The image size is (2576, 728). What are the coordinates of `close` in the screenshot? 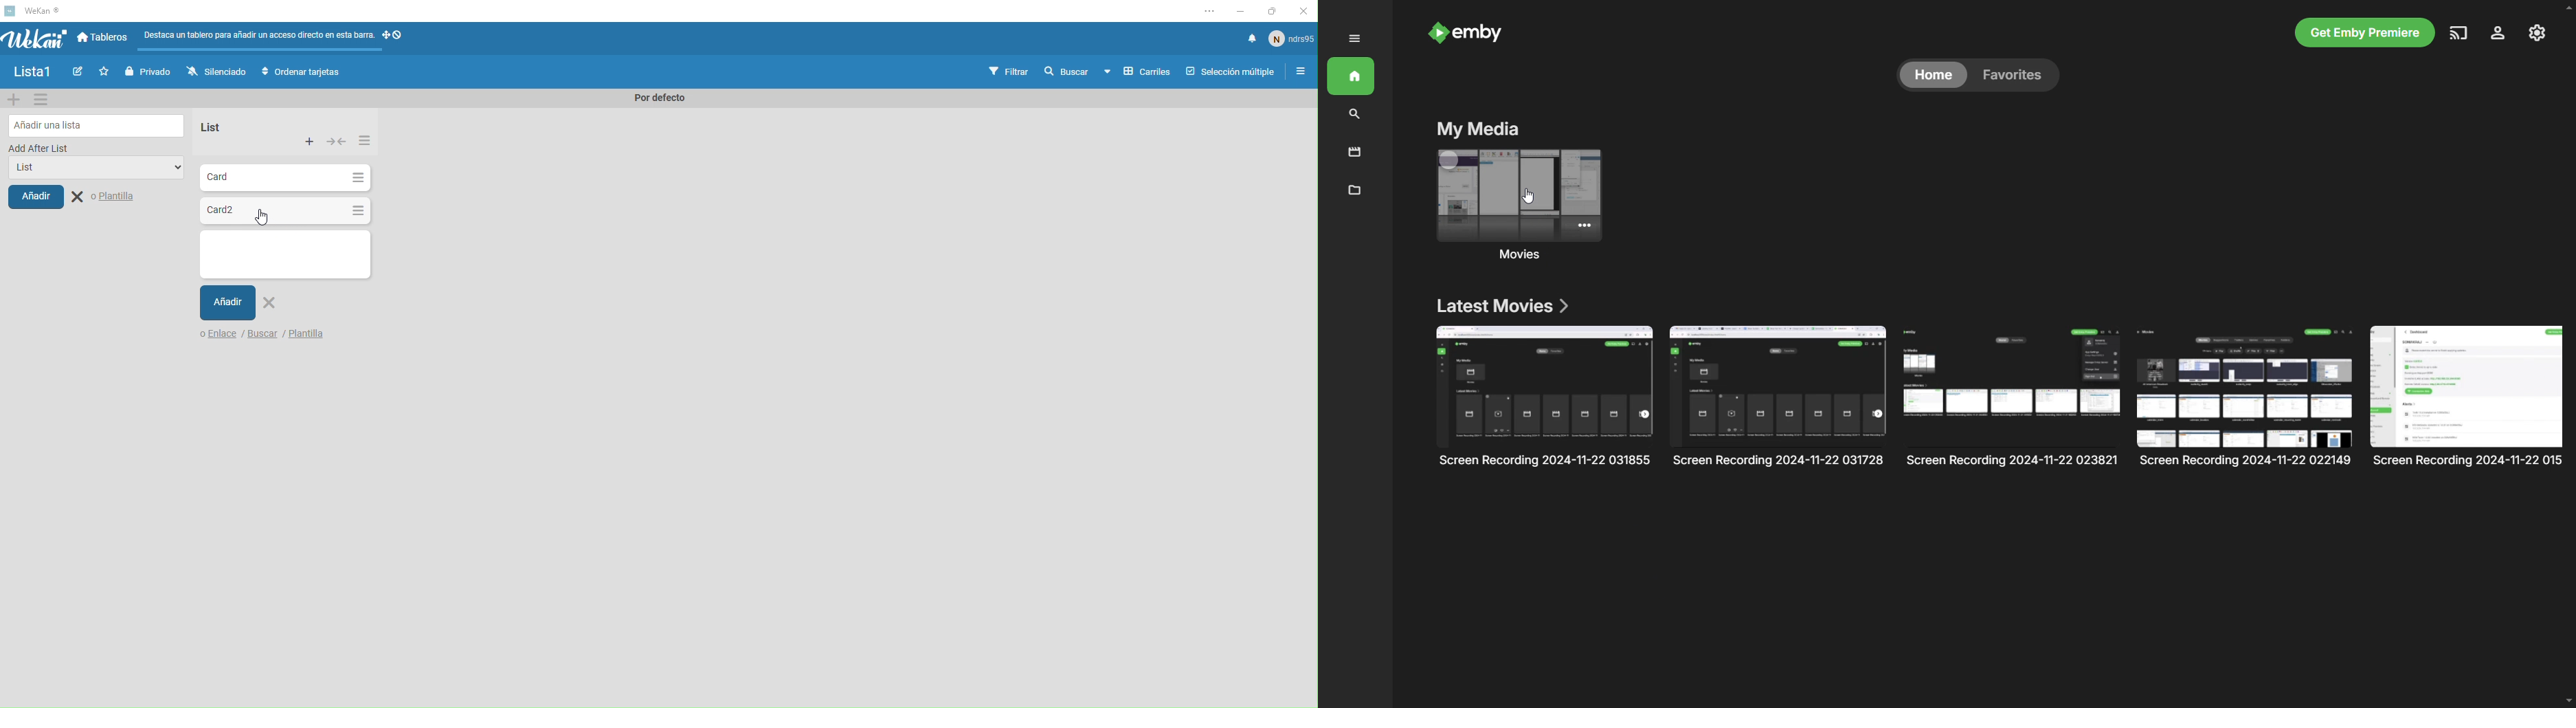 It's located at (1304, 10).